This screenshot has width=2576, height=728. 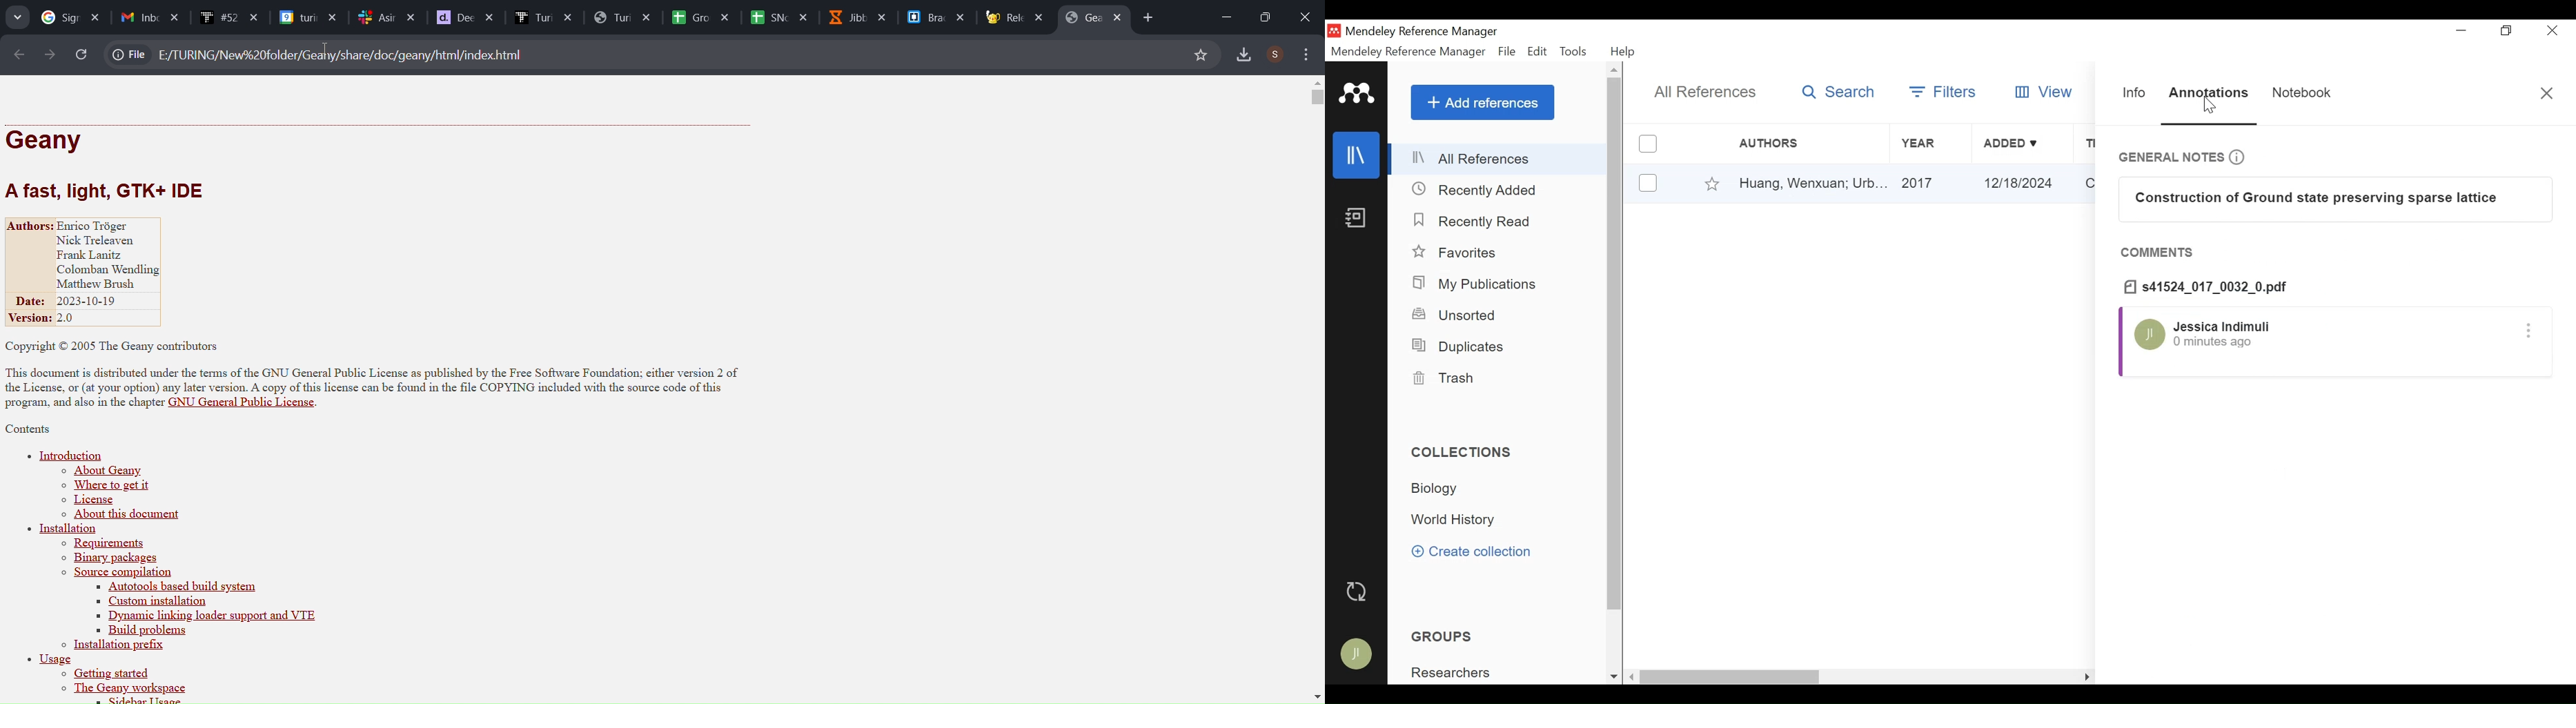 I want to click on Restore, so click(x=2506, y=32).